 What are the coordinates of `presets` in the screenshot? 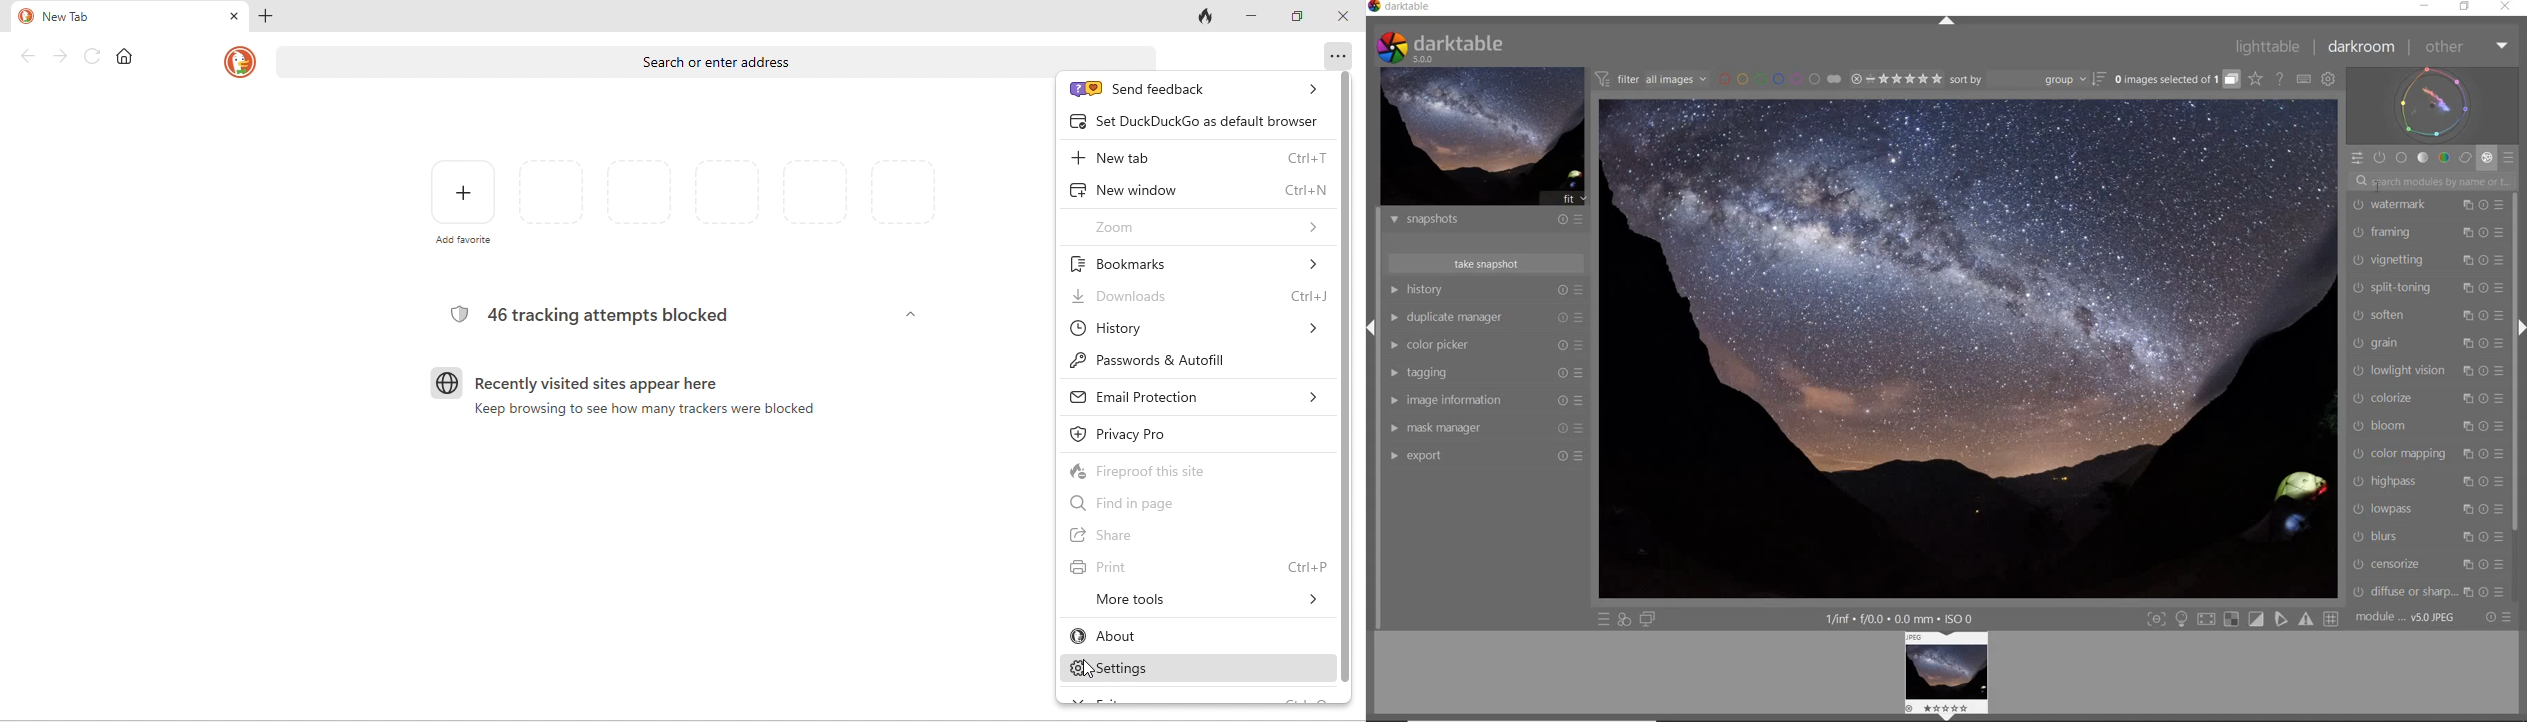 It's located at (2500, 286).